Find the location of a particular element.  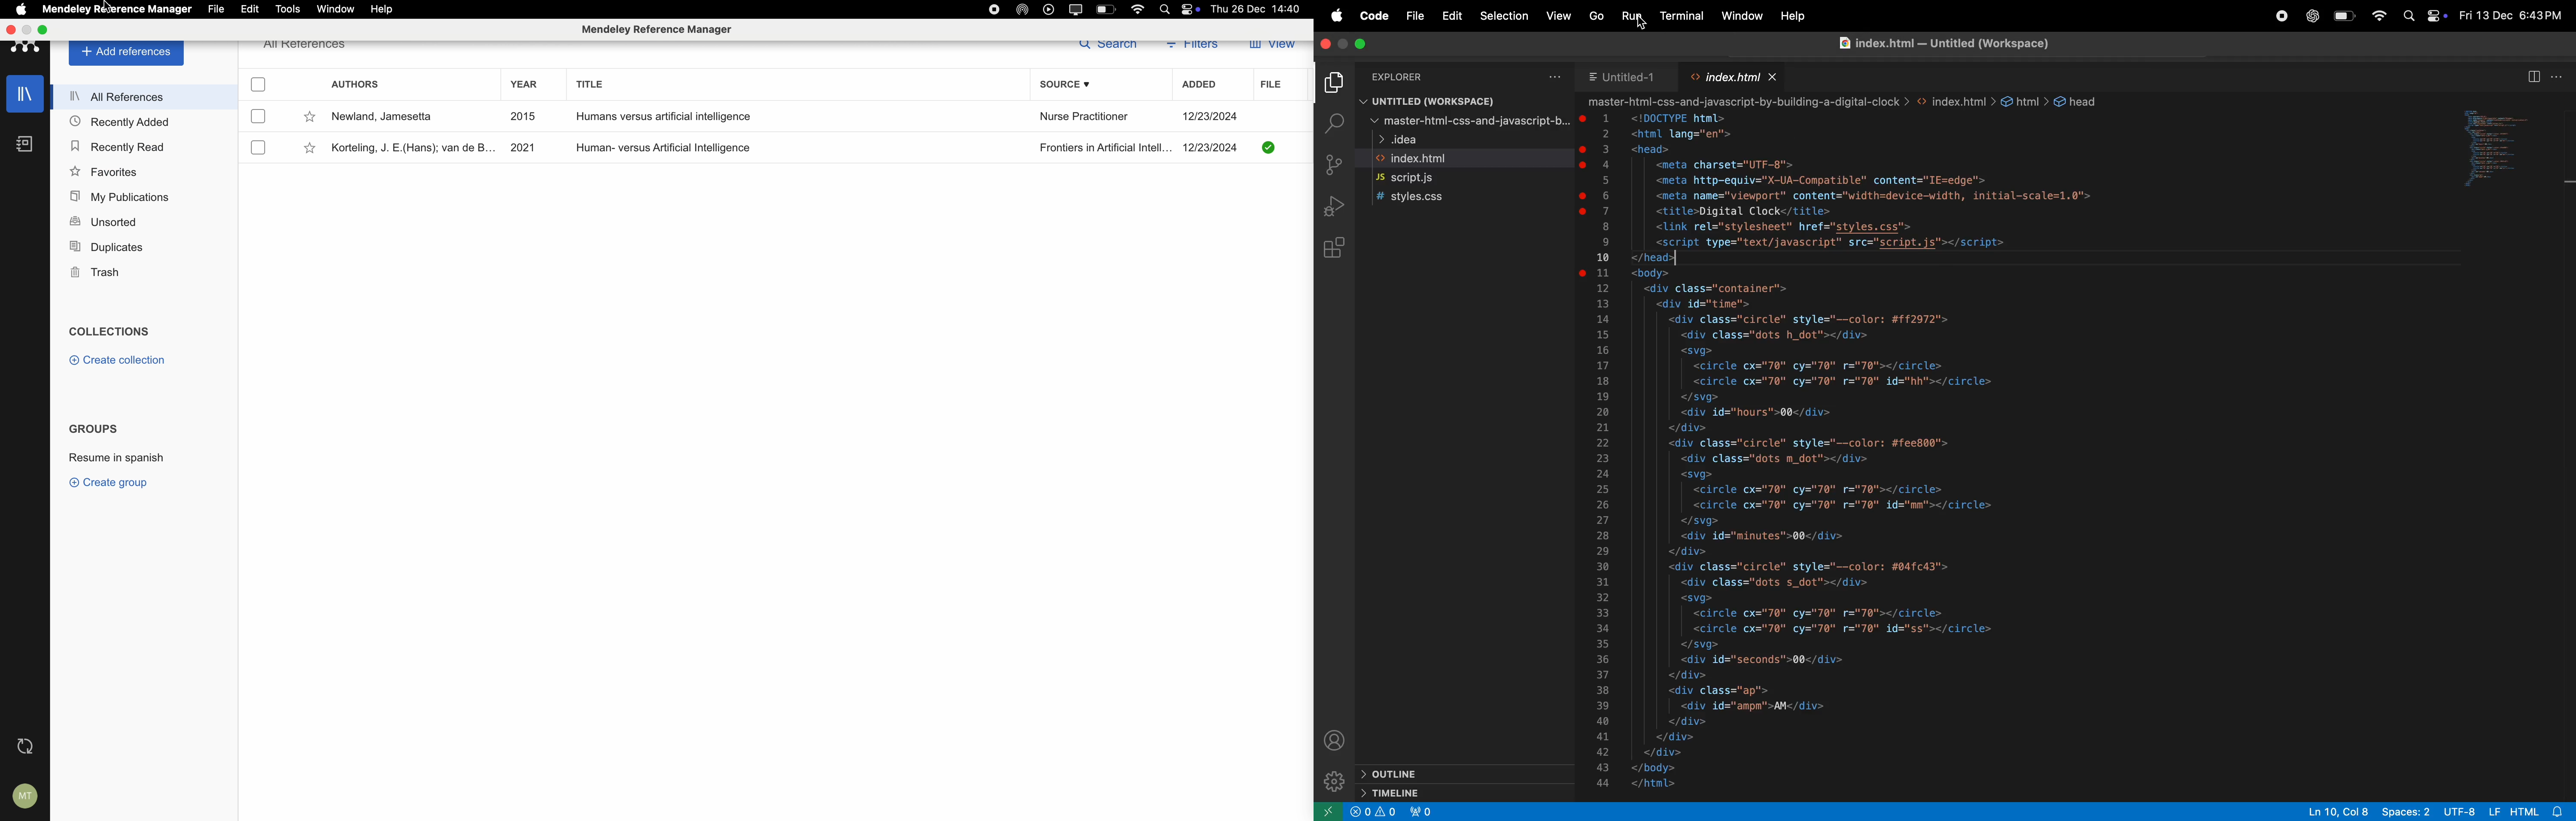

last sync is located at coordinates (25, 748).